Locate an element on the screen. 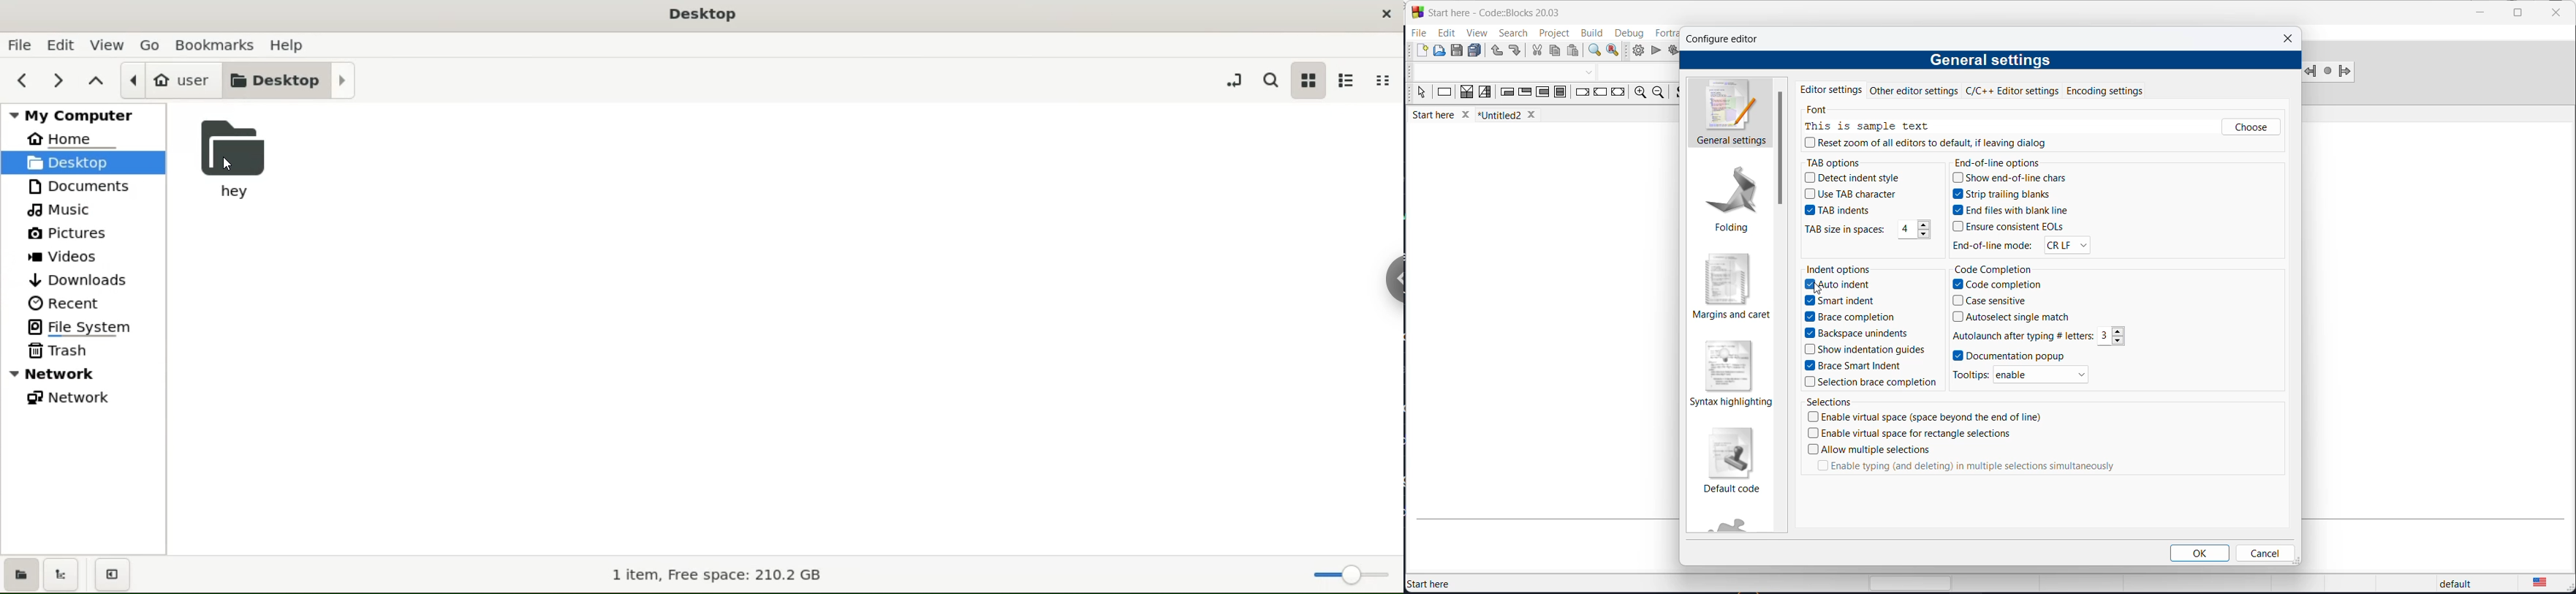  settings is located at coordinates (1781, 148).